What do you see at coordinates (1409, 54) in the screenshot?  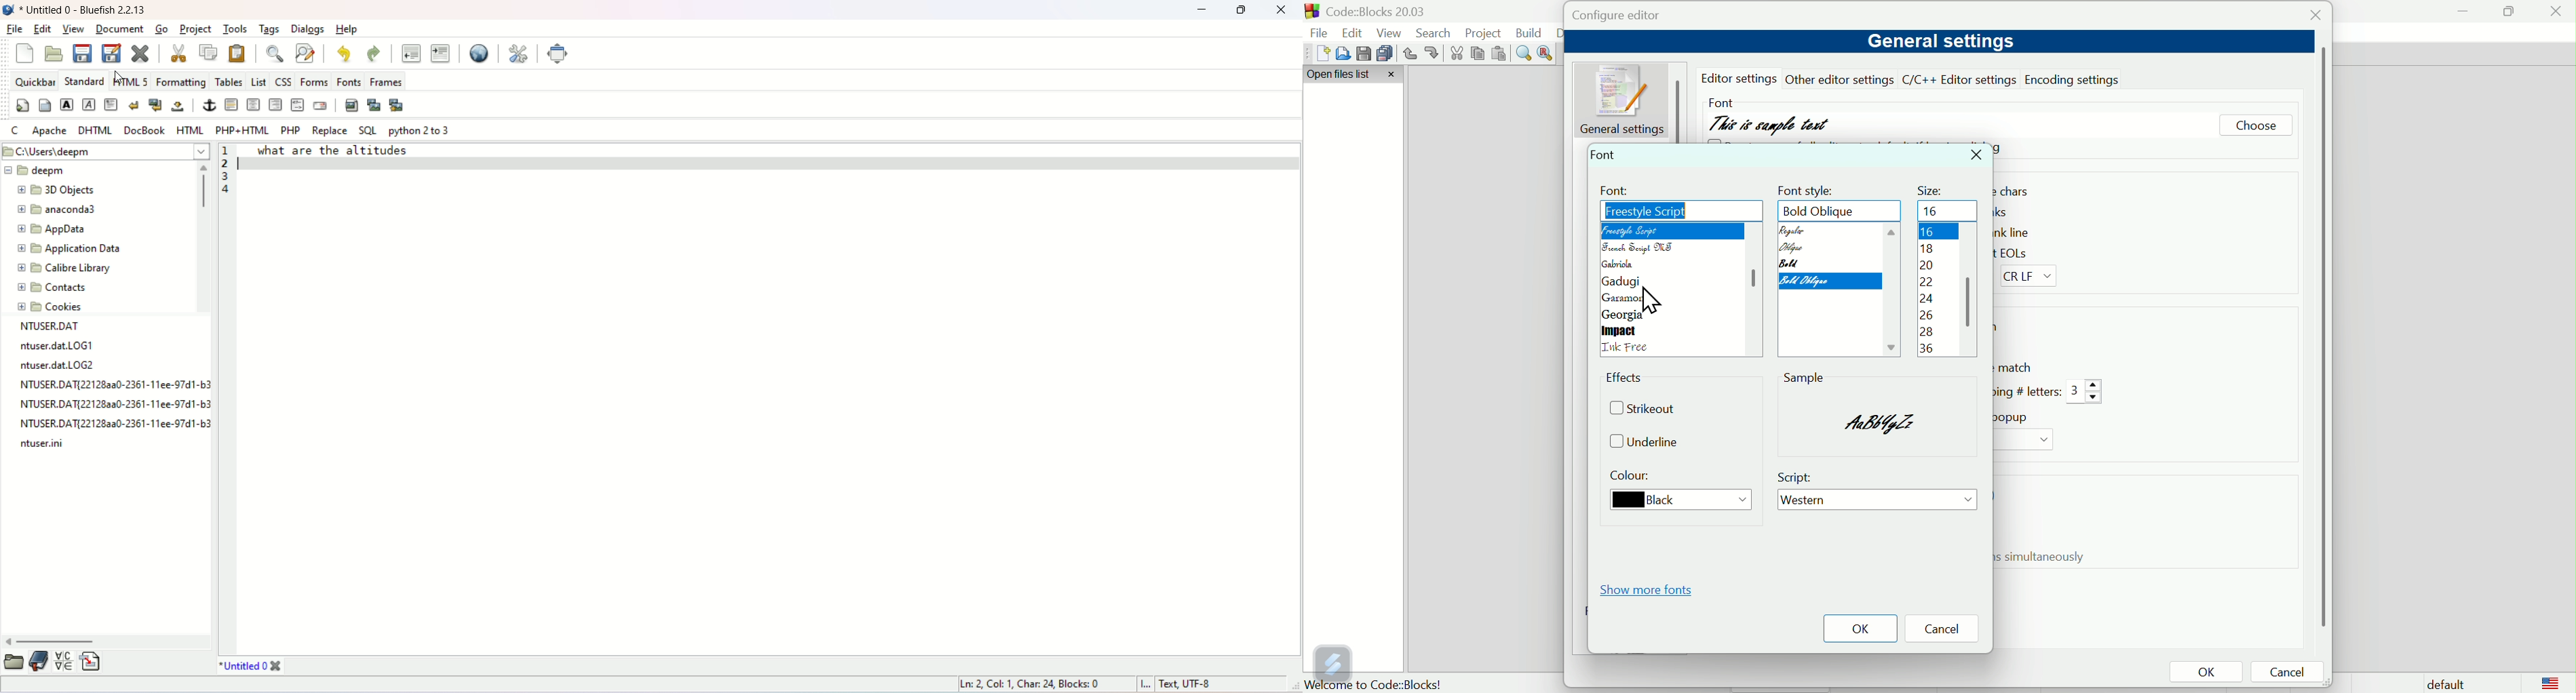 I see `Undo` at bounding box center [1409, 54].